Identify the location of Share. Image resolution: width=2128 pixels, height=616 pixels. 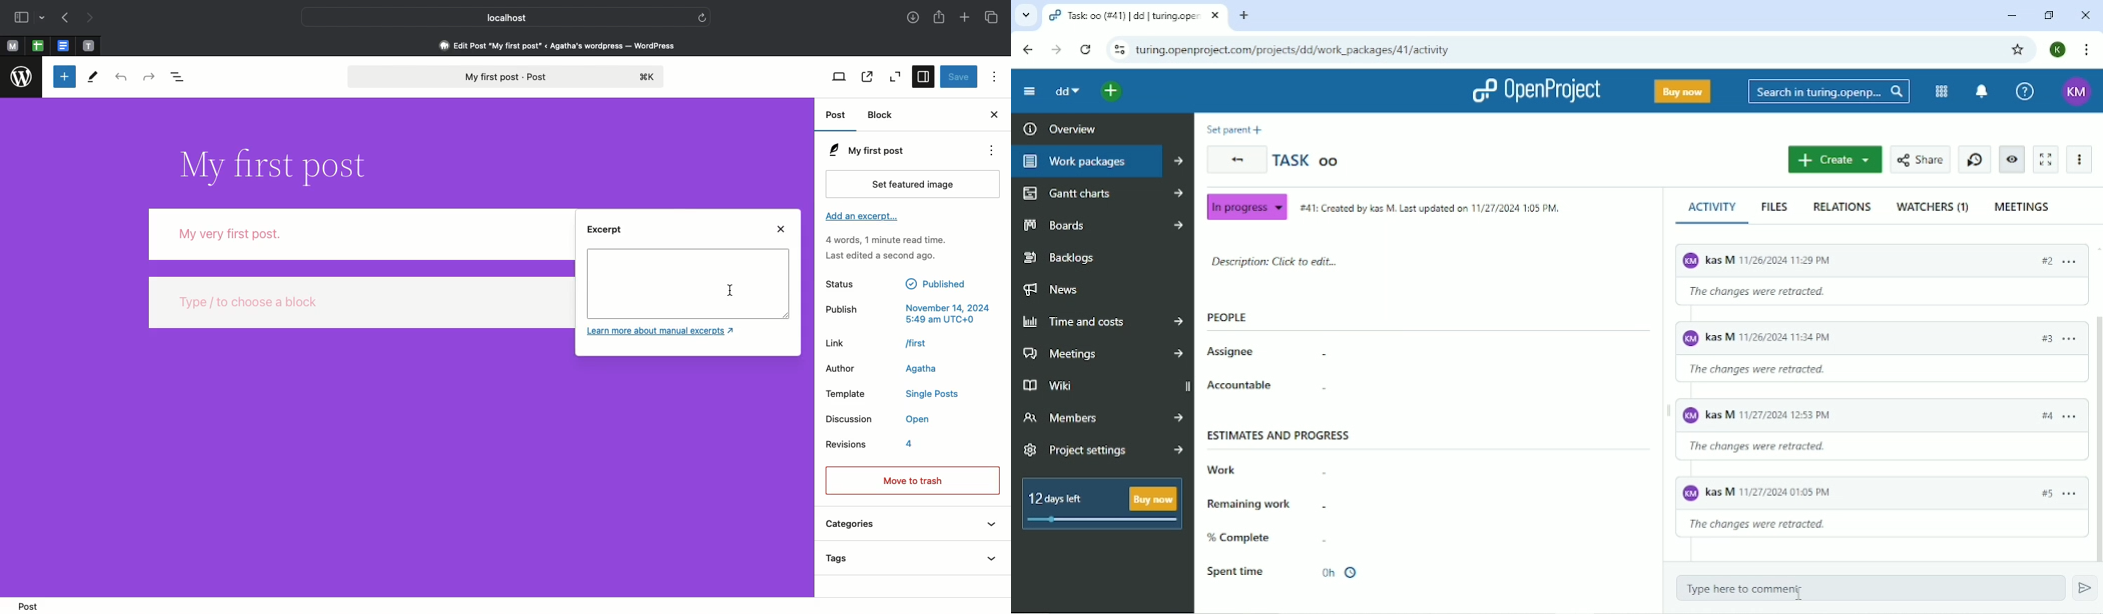
(1921, 159).